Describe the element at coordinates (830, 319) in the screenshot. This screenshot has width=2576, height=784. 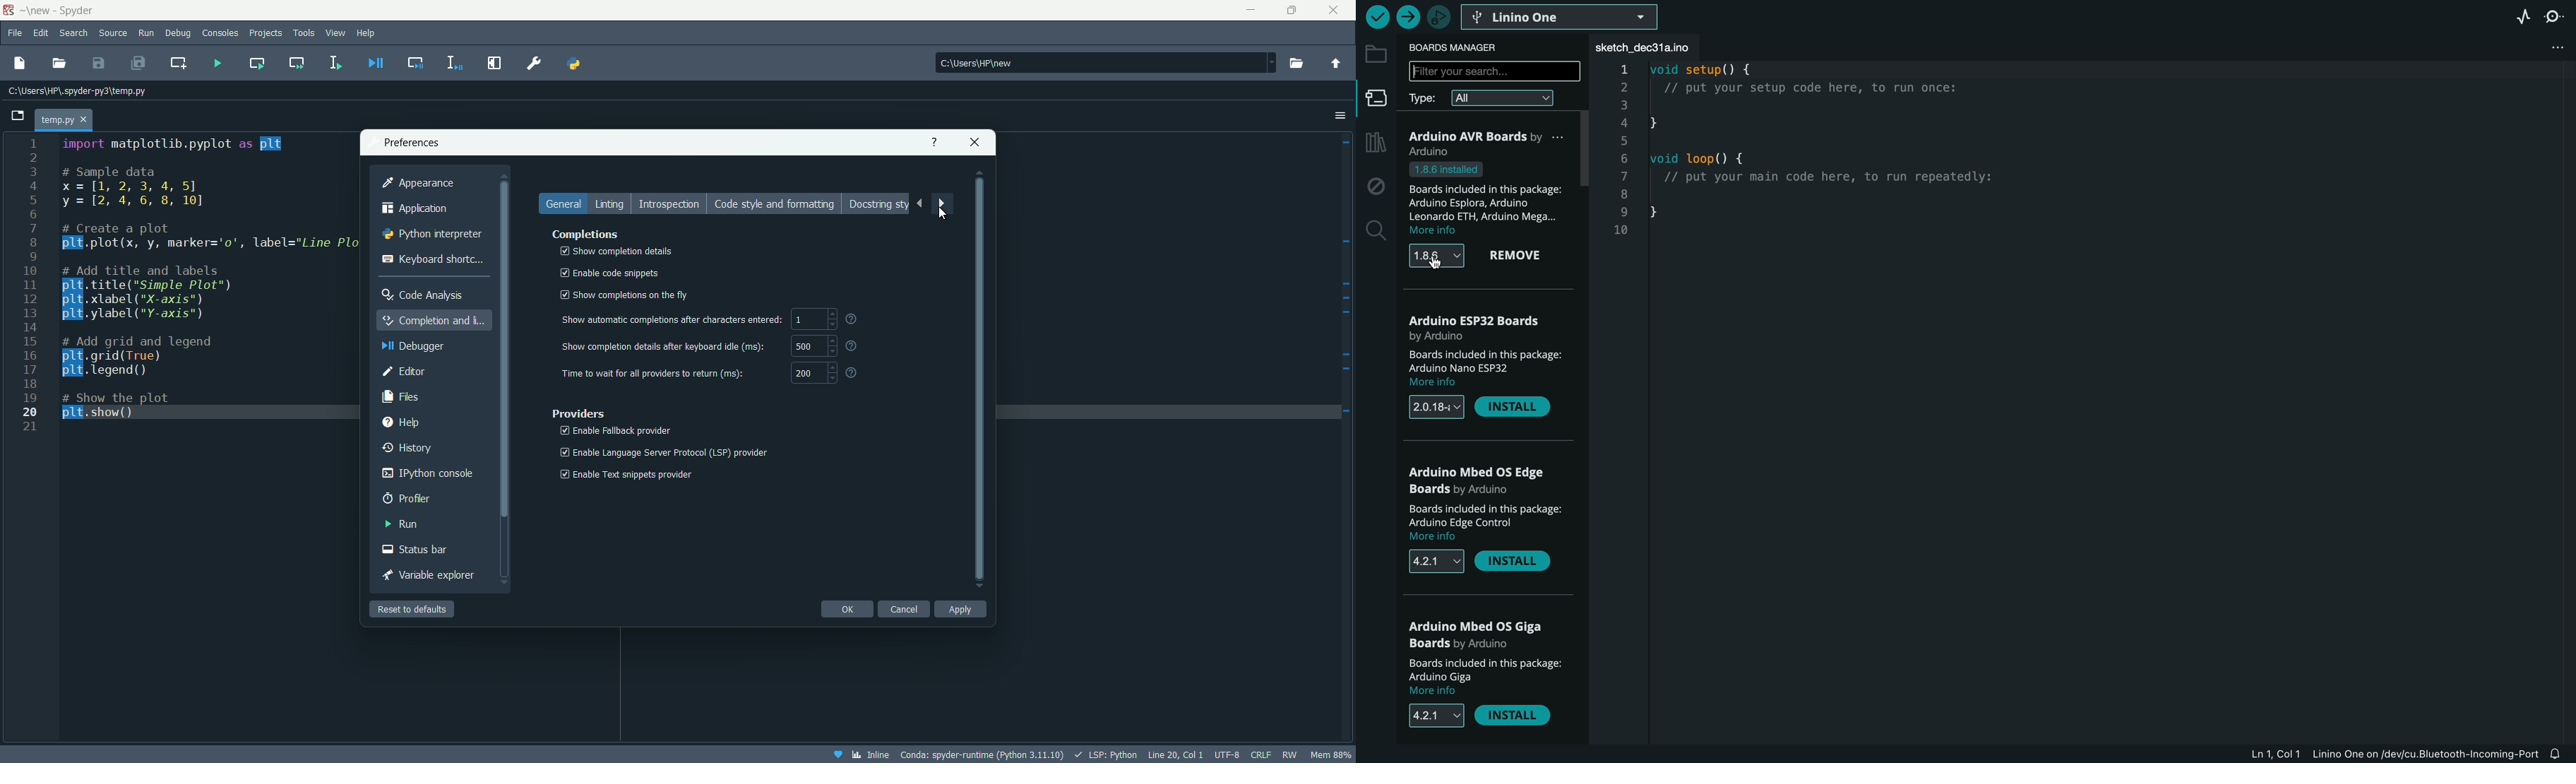
I see `increment and decremnt button` at that location.